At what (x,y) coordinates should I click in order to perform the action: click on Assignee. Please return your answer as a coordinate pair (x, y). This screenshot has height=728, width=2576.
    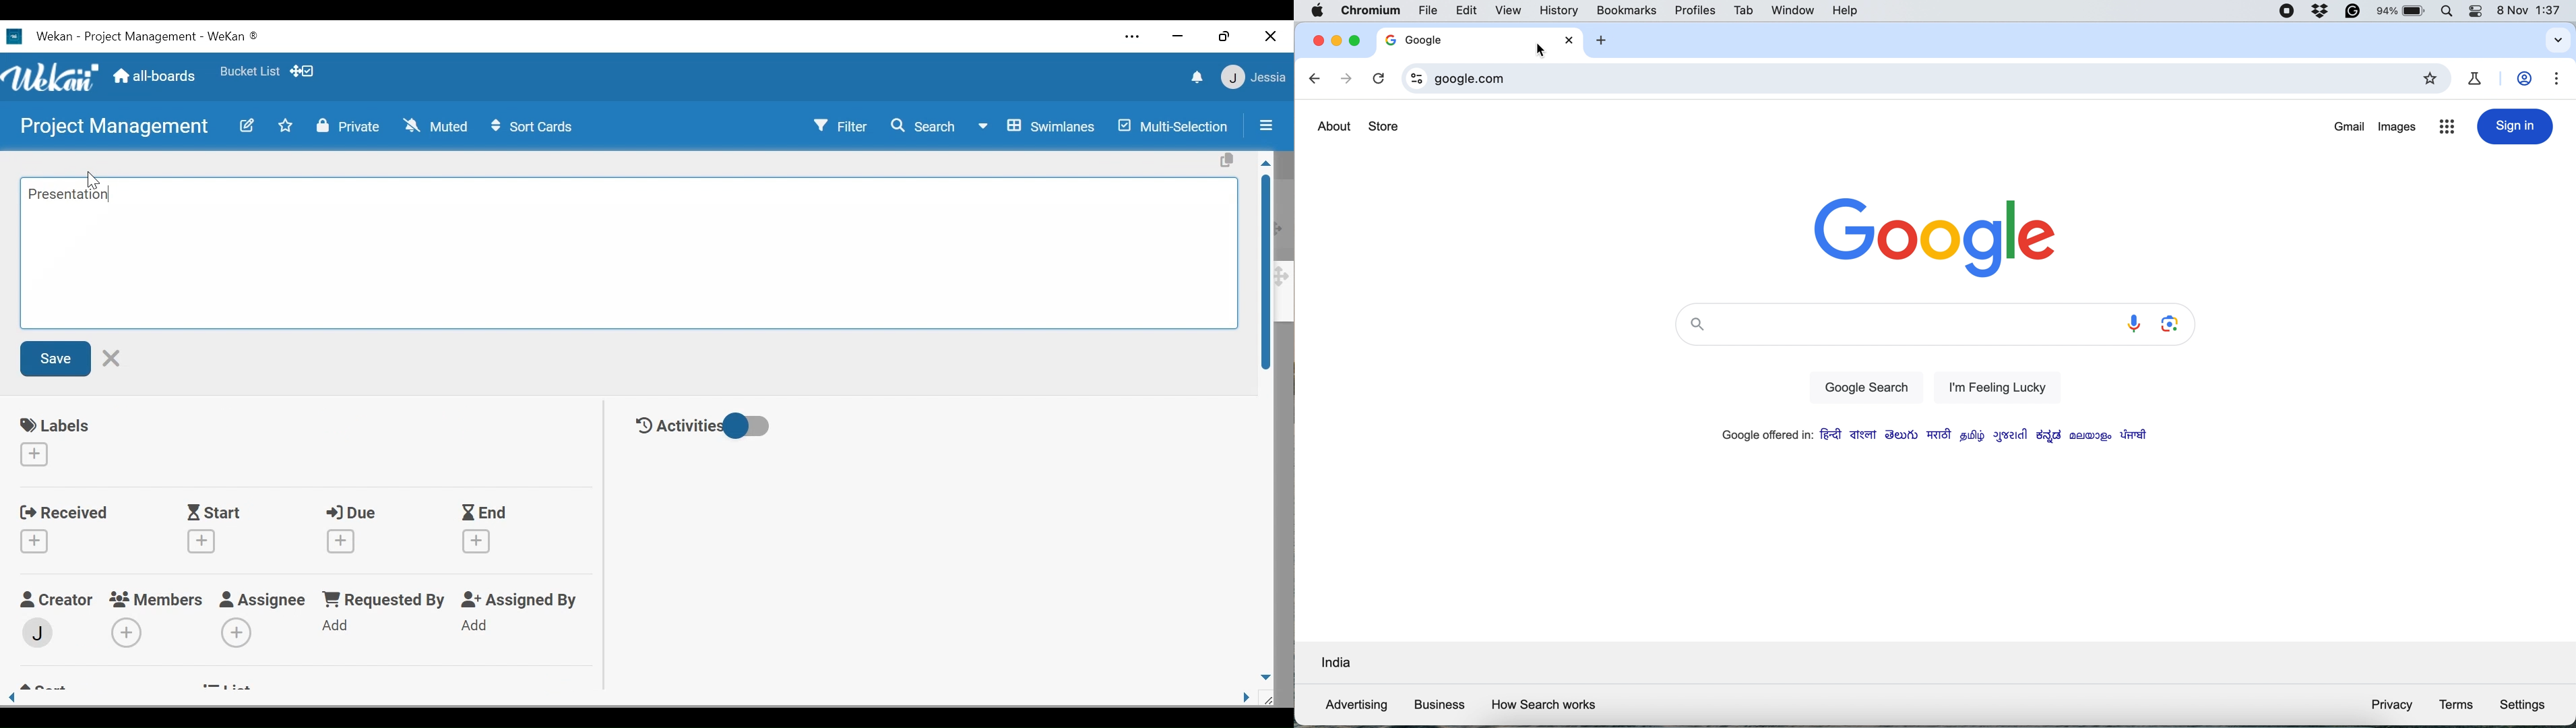
    Looking at the image, I should click on (261, 601).